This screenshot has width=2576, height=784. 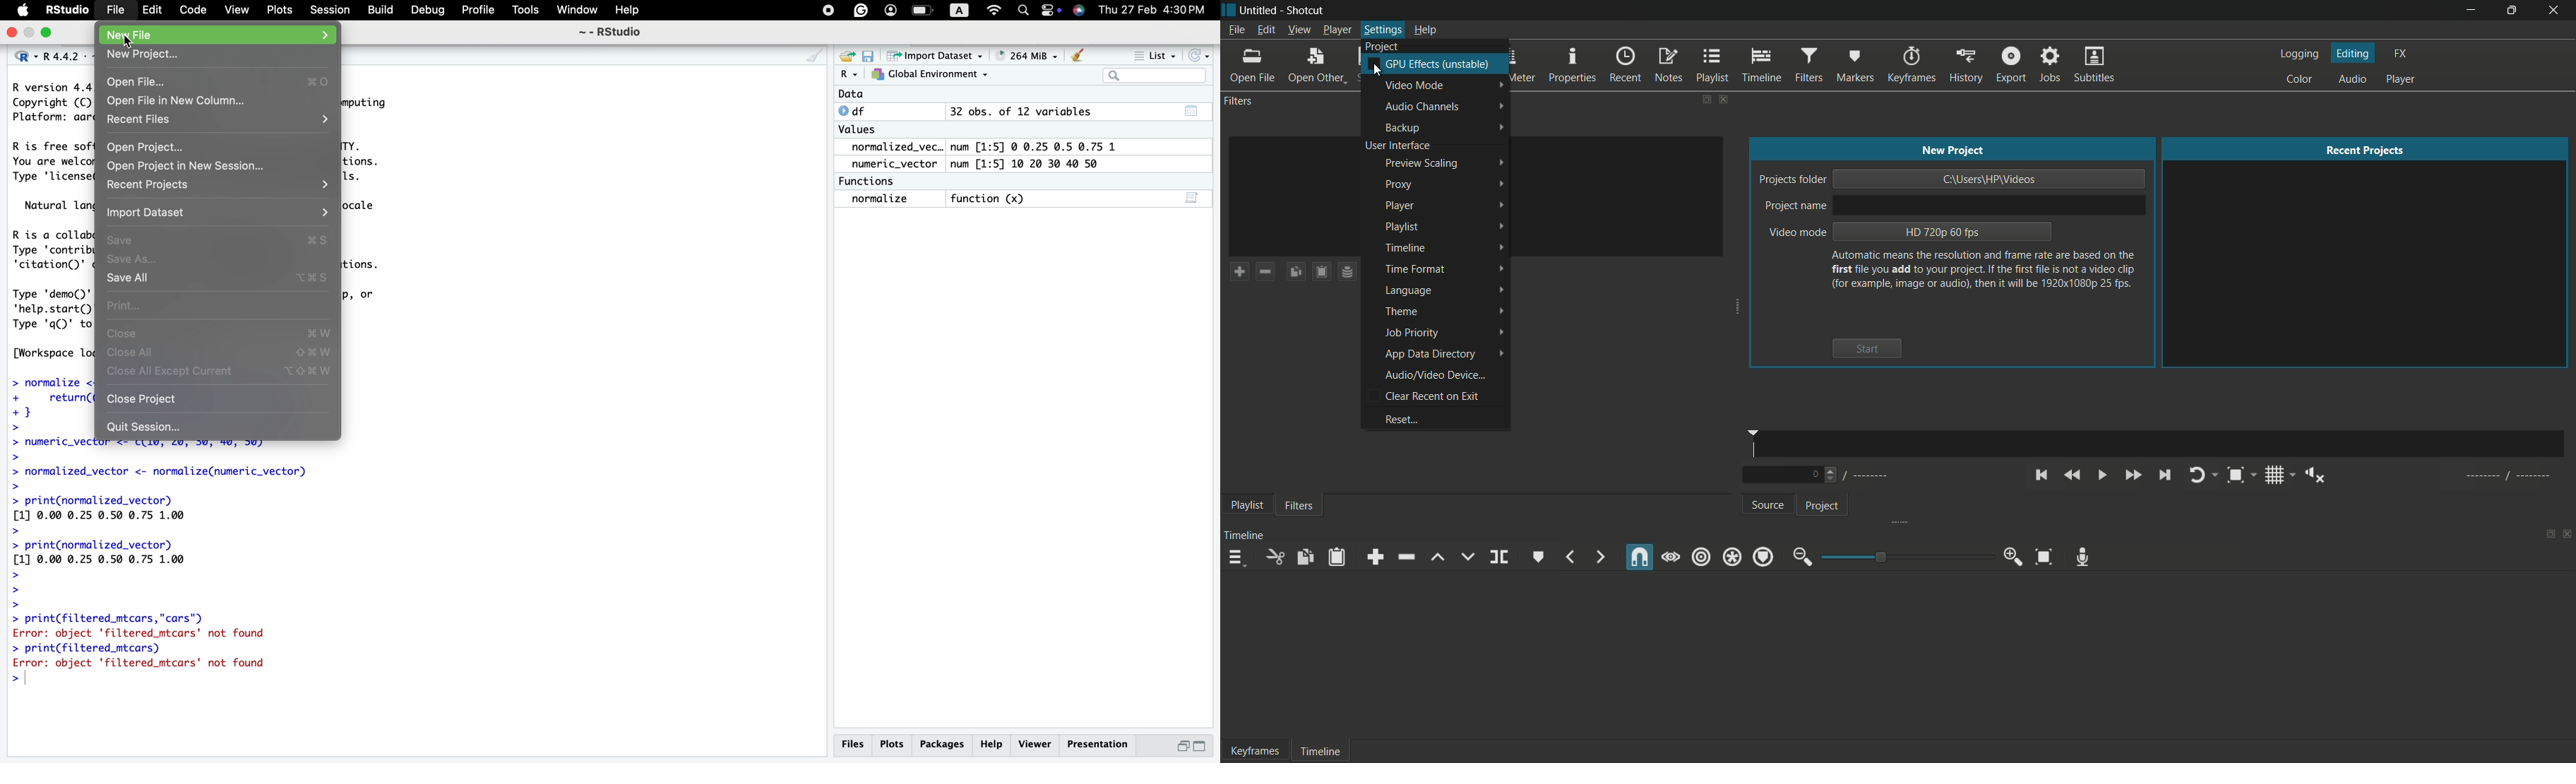 What do you see at coordinates (219, 259) in the screenshot?
I see `save as` at bounding box center [219, 259].